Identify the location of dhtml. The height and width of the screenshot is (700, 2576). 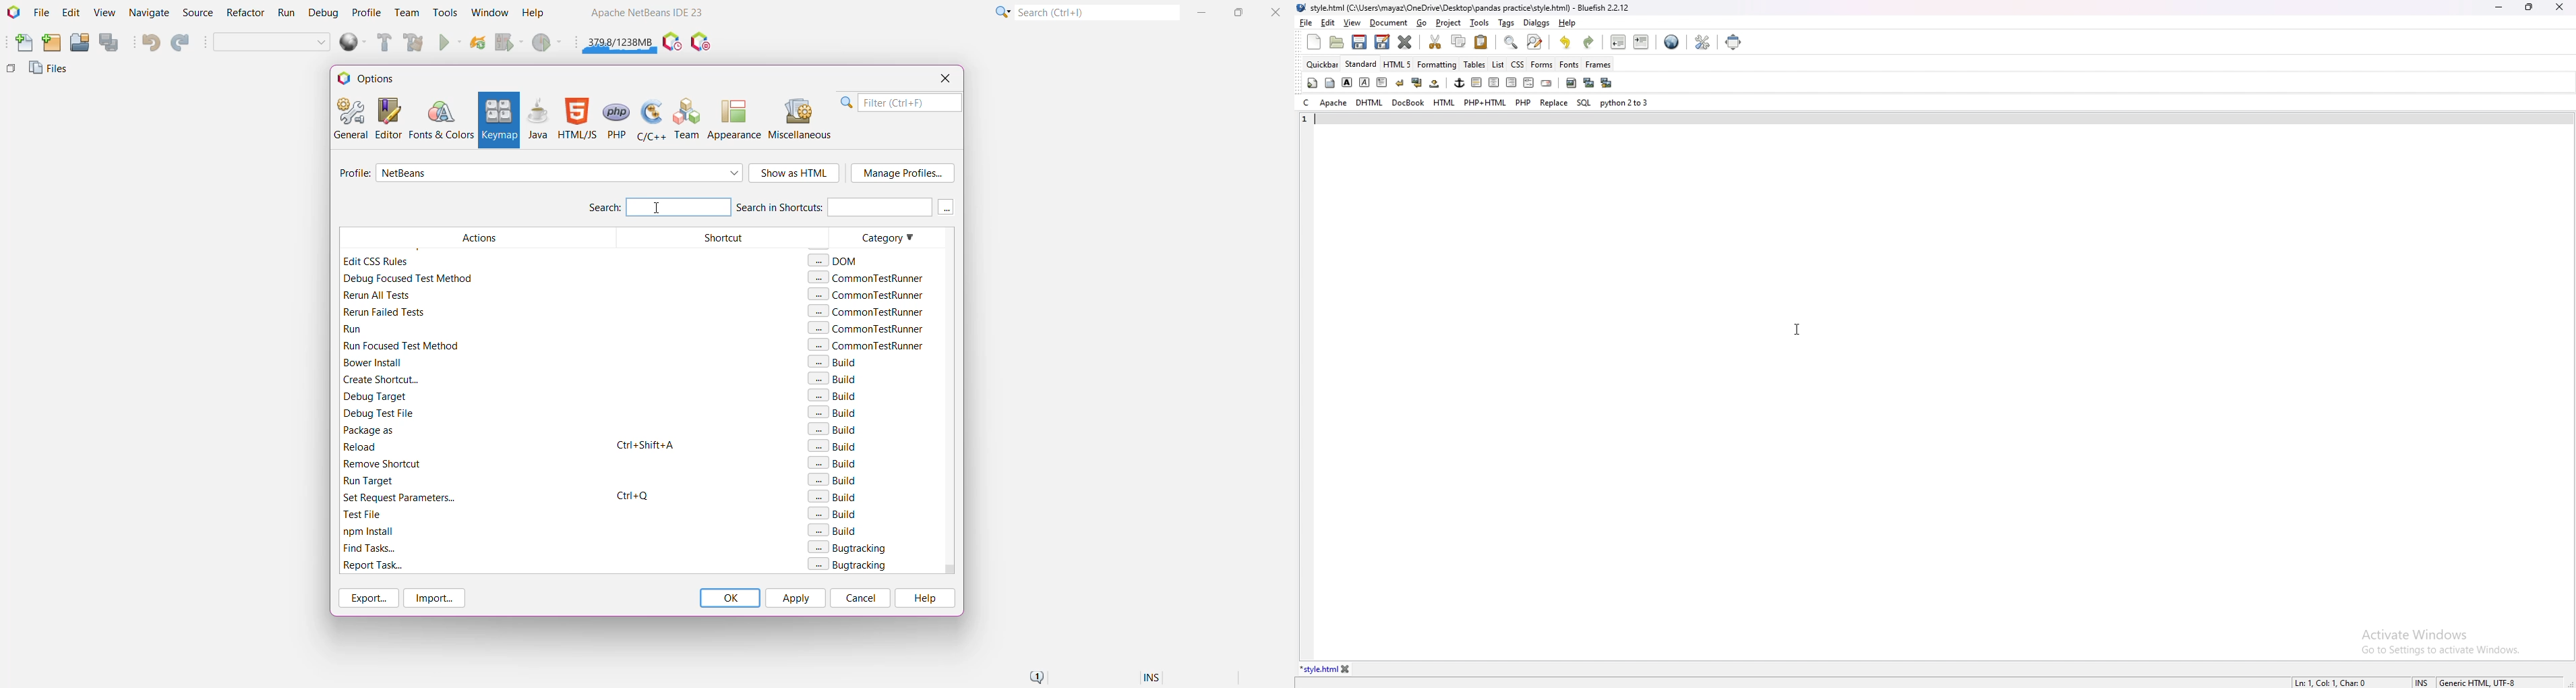
(1369, 104).